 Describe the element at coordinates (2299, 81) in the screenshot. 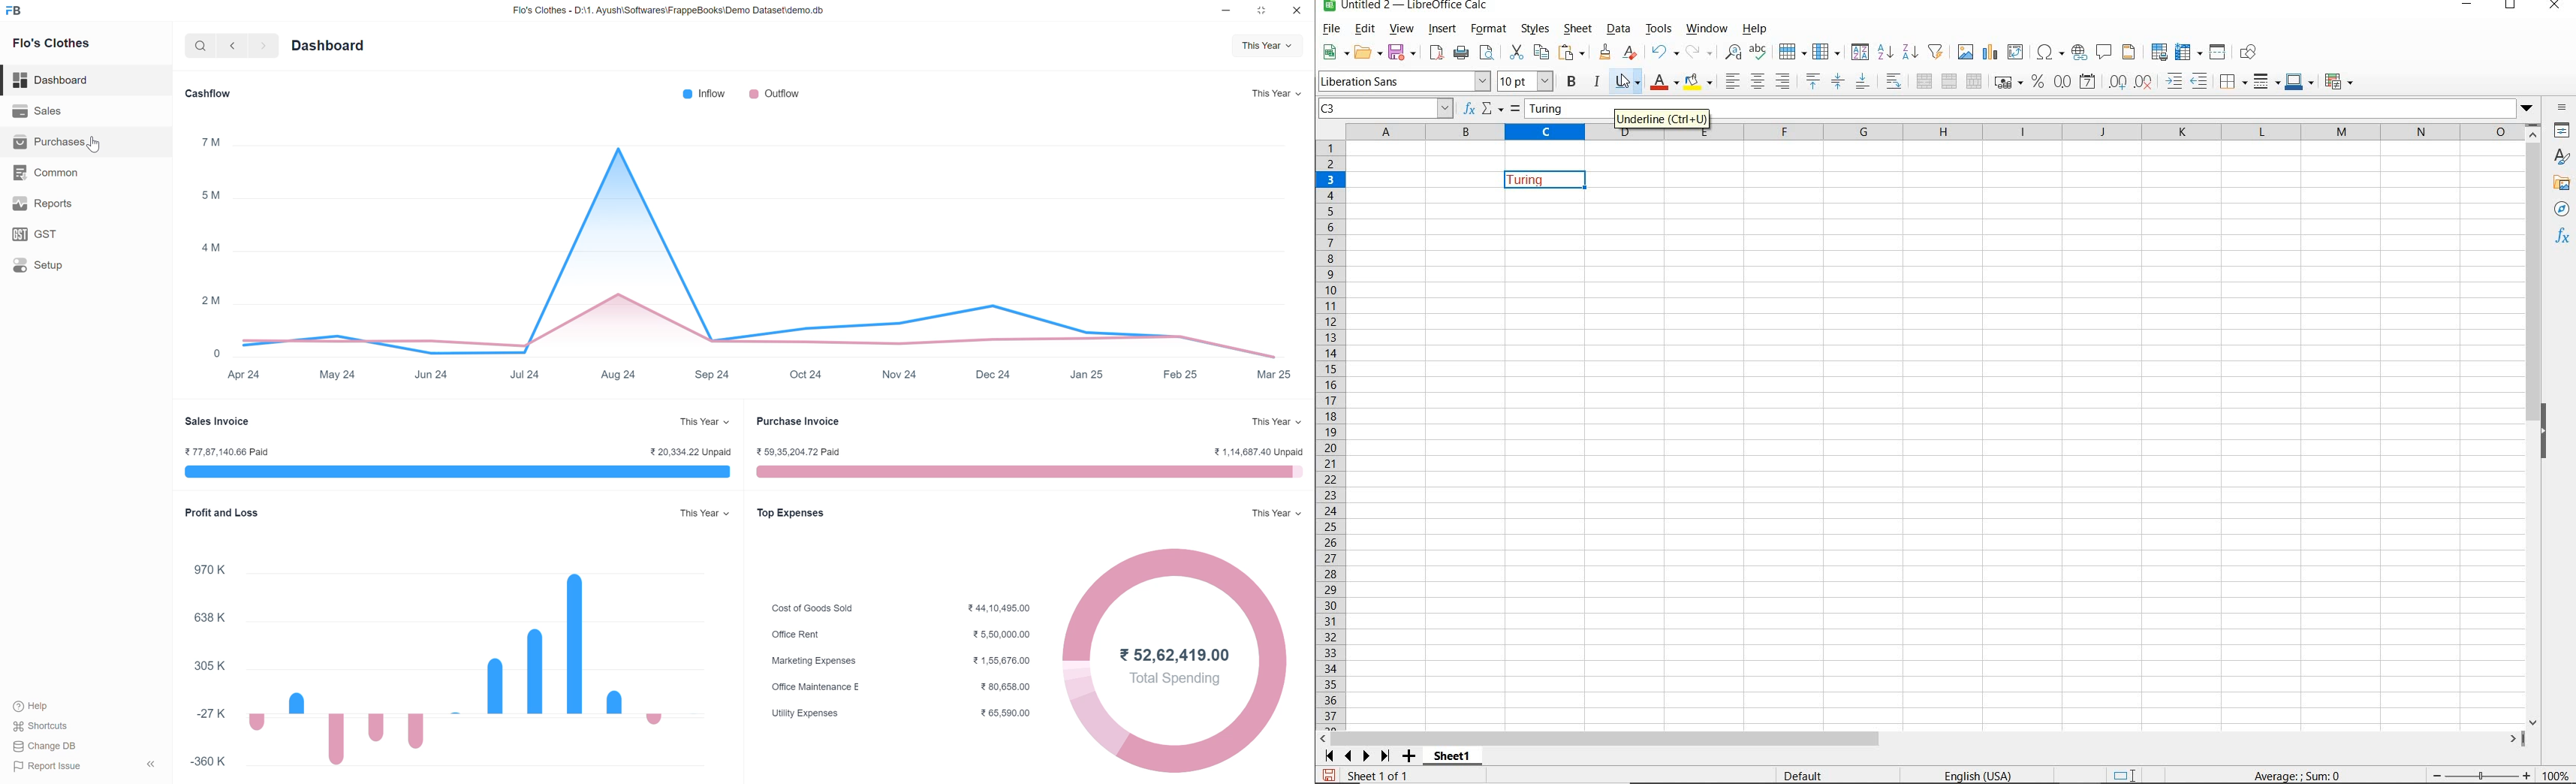

I see `BORDER COLOR` at that location.